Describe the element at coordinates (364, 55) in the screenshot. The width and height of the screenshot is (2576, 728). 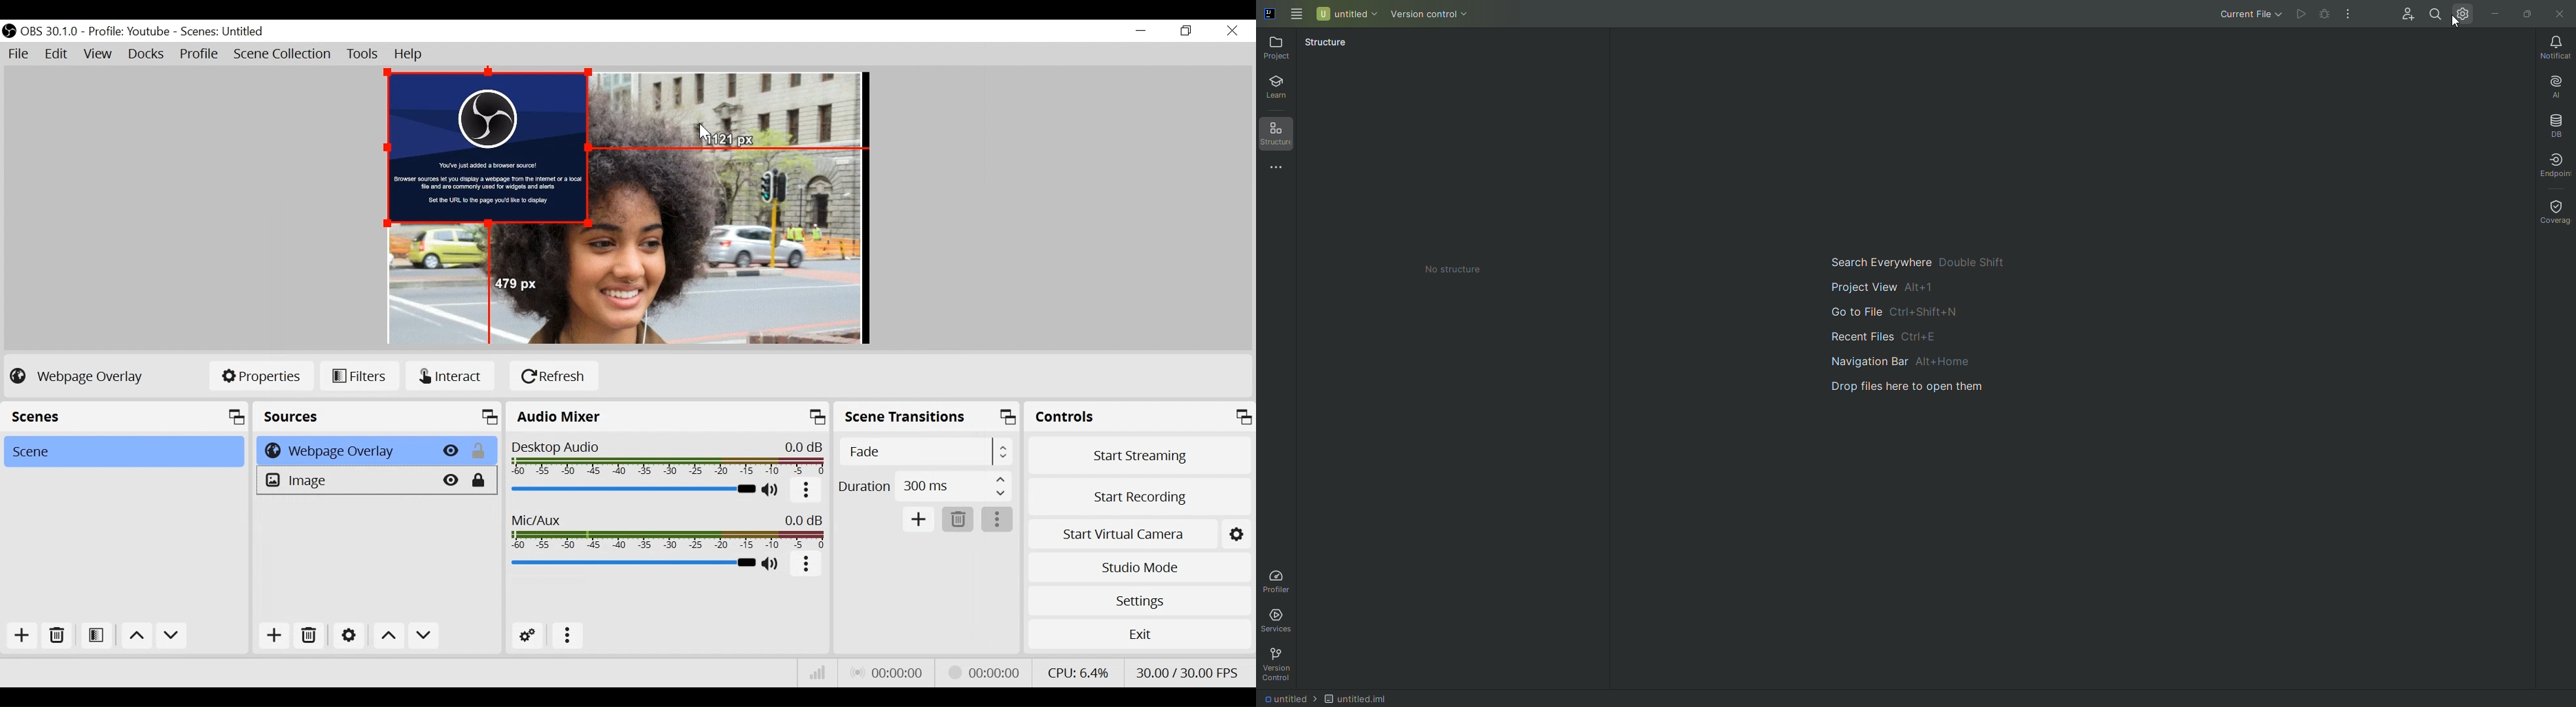
I see `Tools` at that location.